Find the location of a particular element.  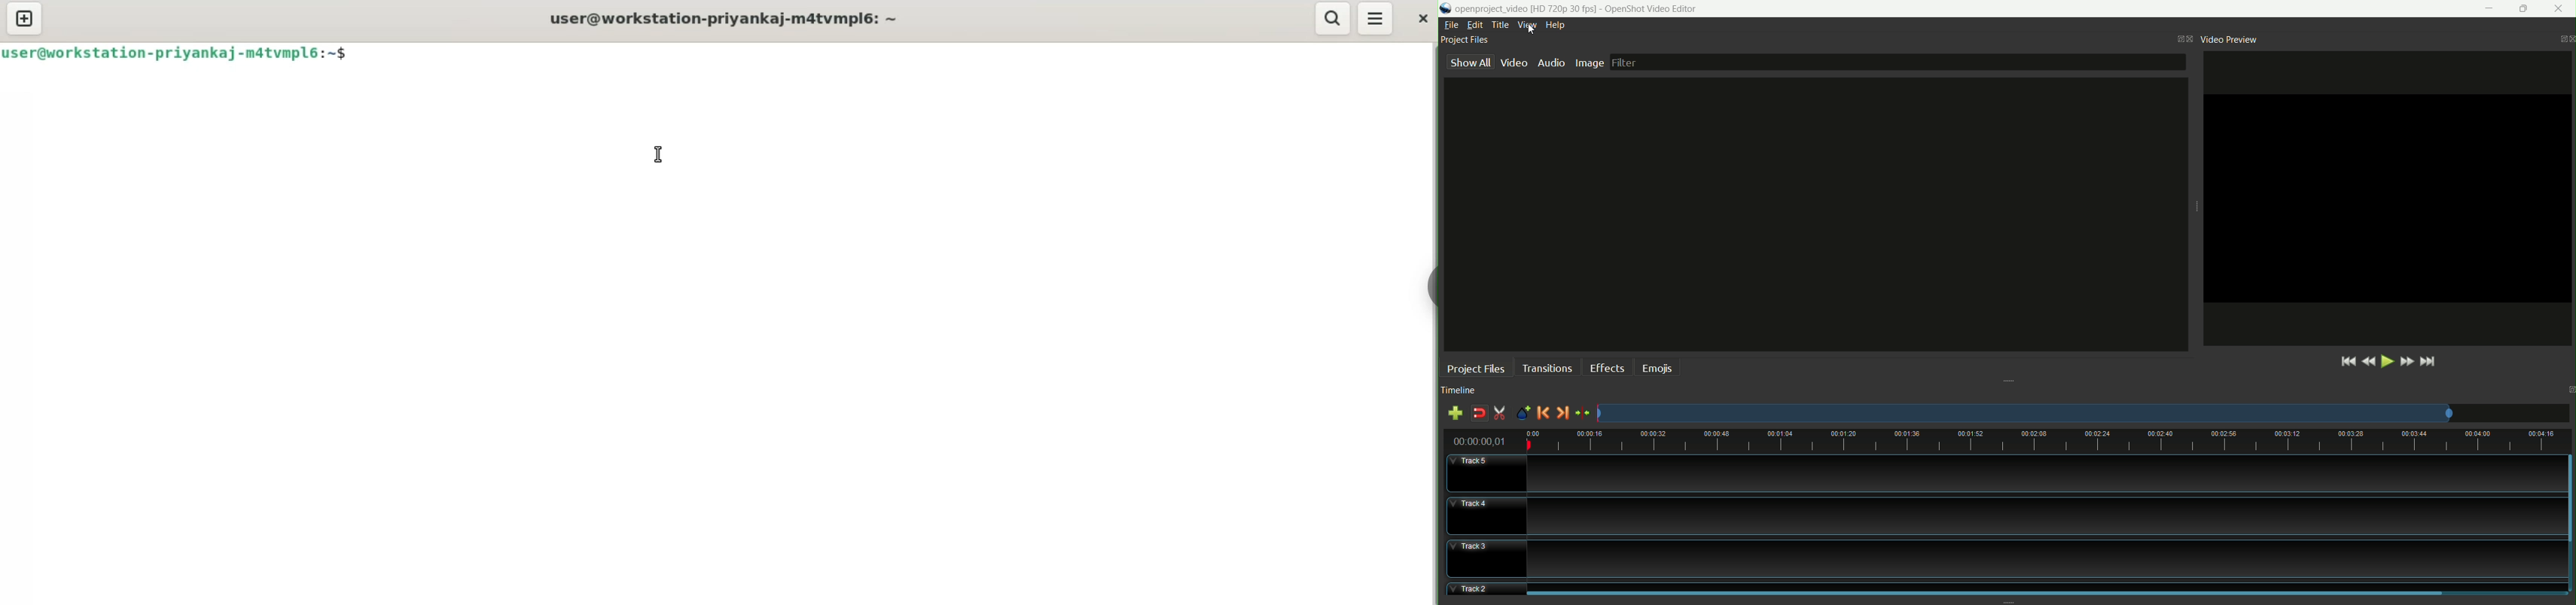

close is located at coordinates (2560, 9).